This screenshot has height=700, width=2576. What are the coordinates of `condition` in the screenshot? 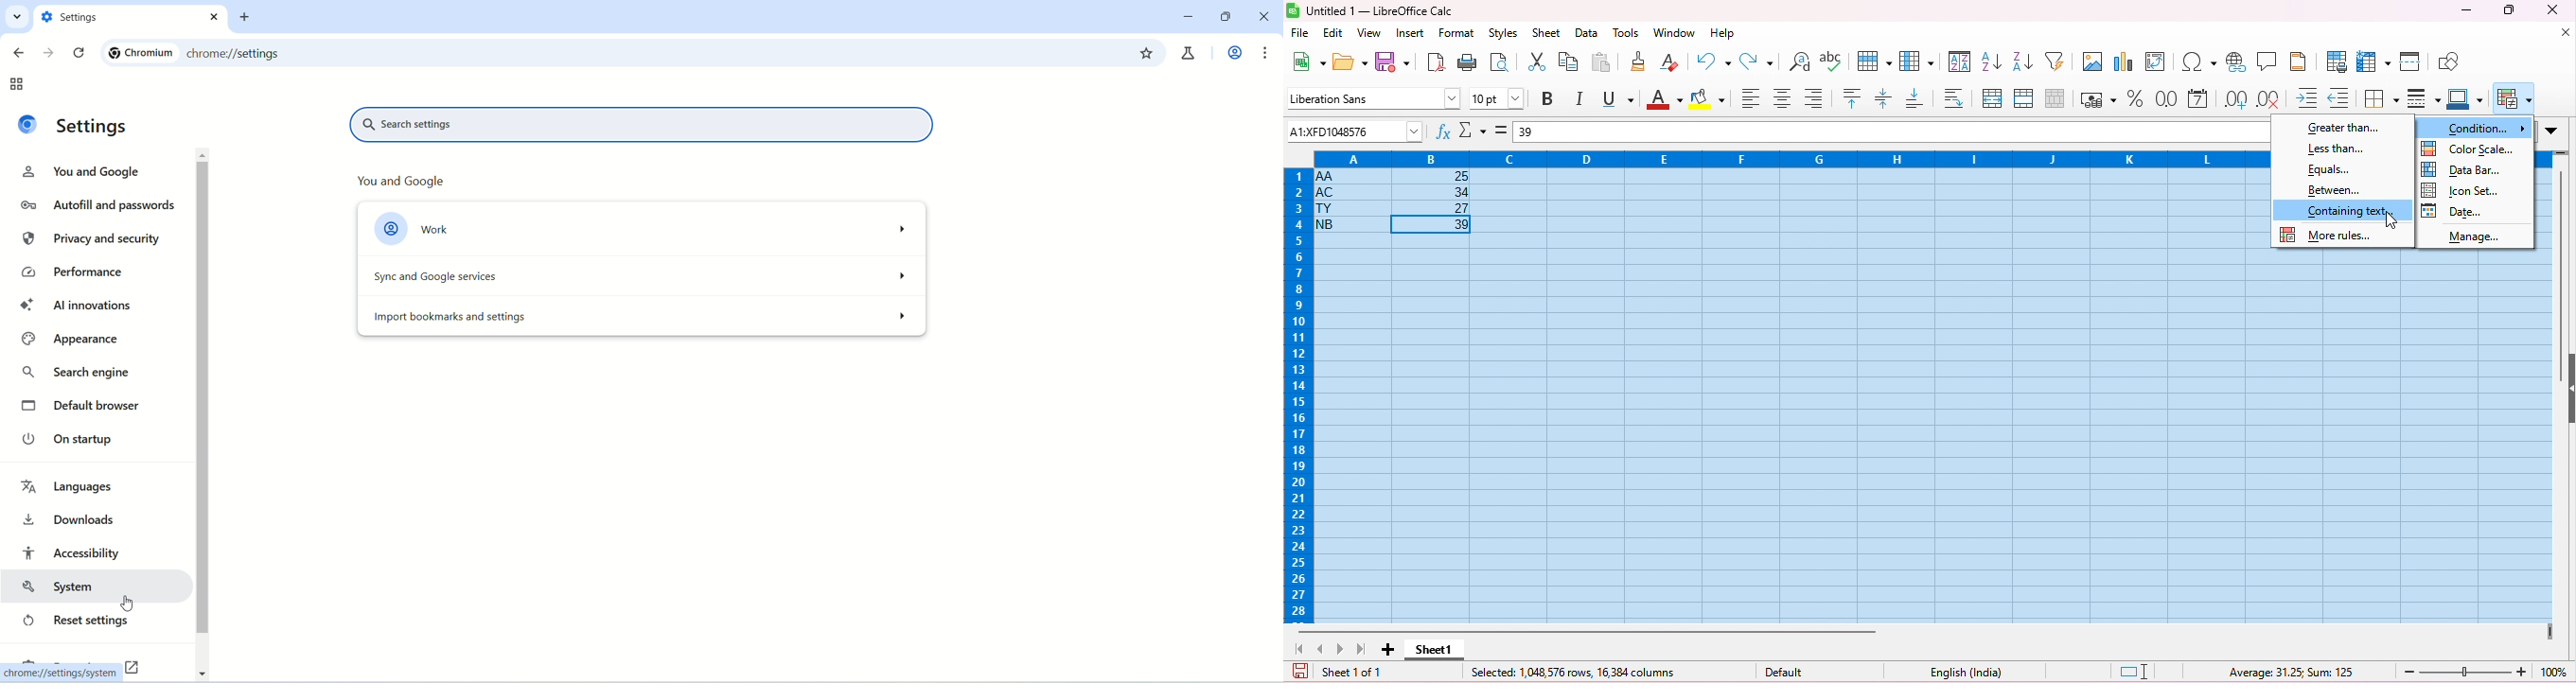 It's located at (2478, 129).